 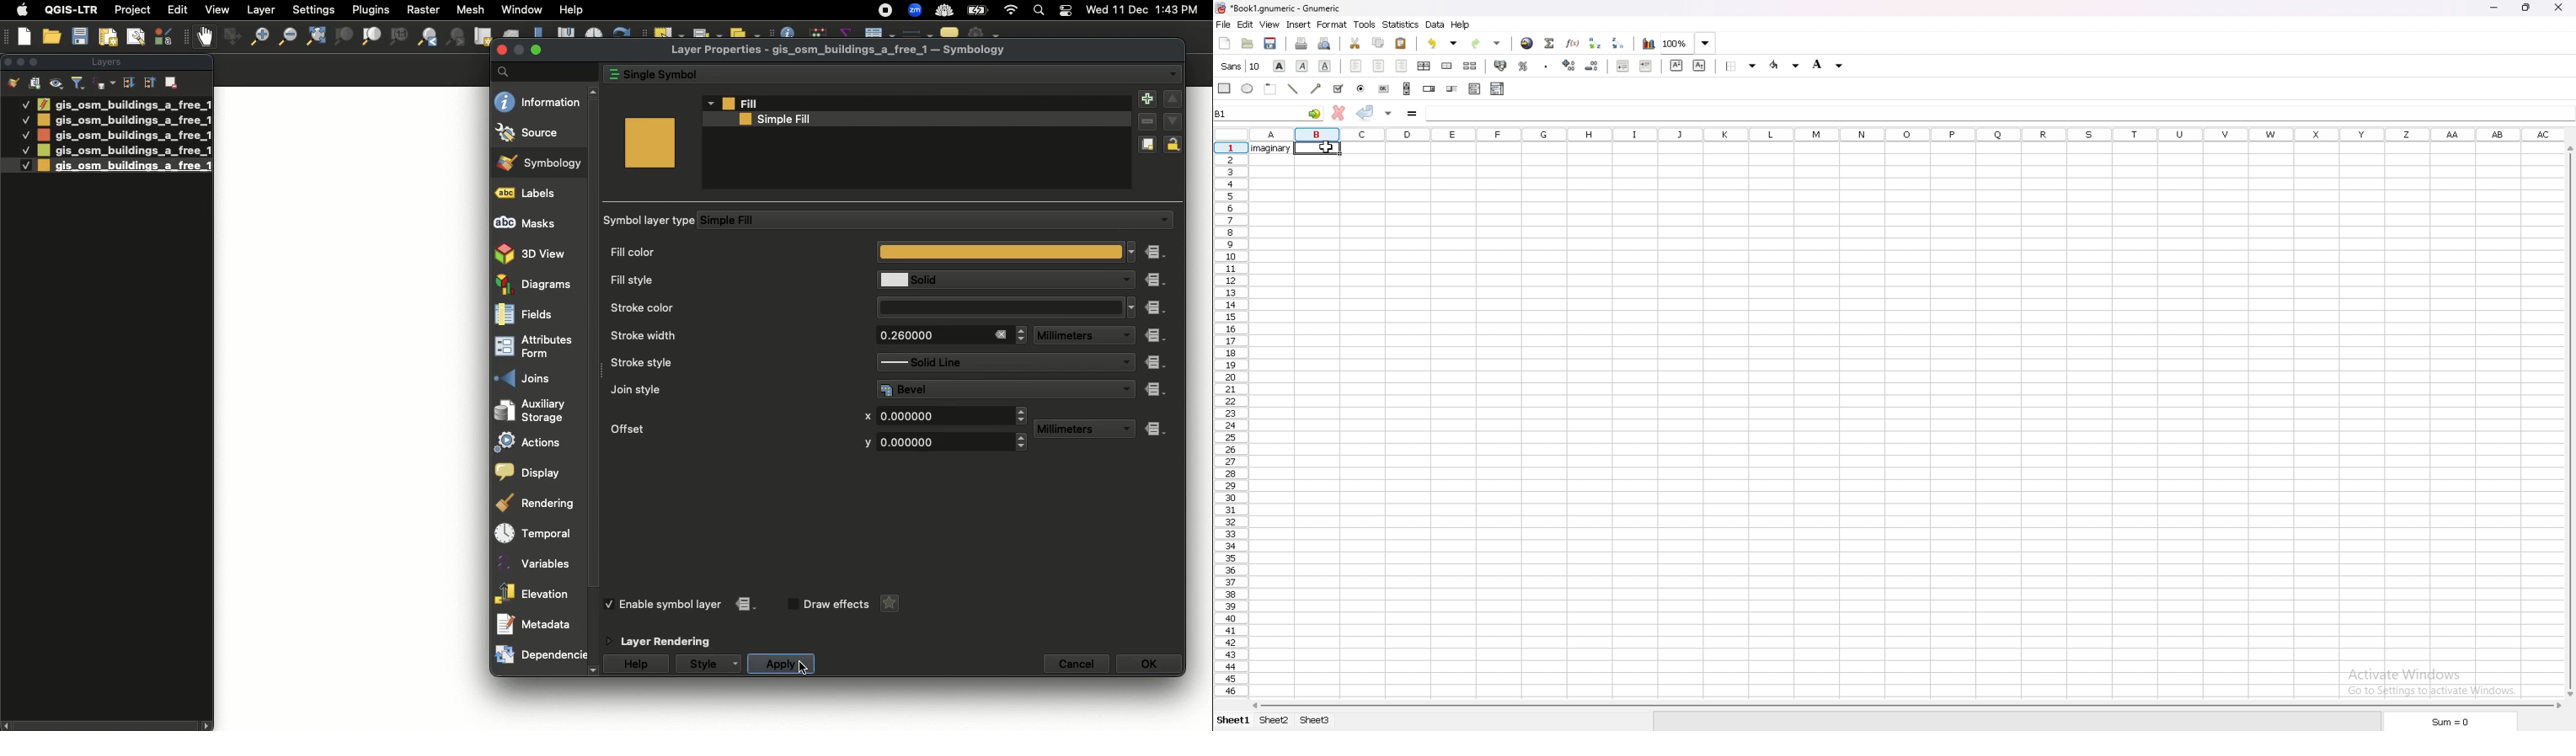 What do you see at coordinates (1401, 25) in the screenshot?
I see `statistics` at bounding box center [1401, 25].